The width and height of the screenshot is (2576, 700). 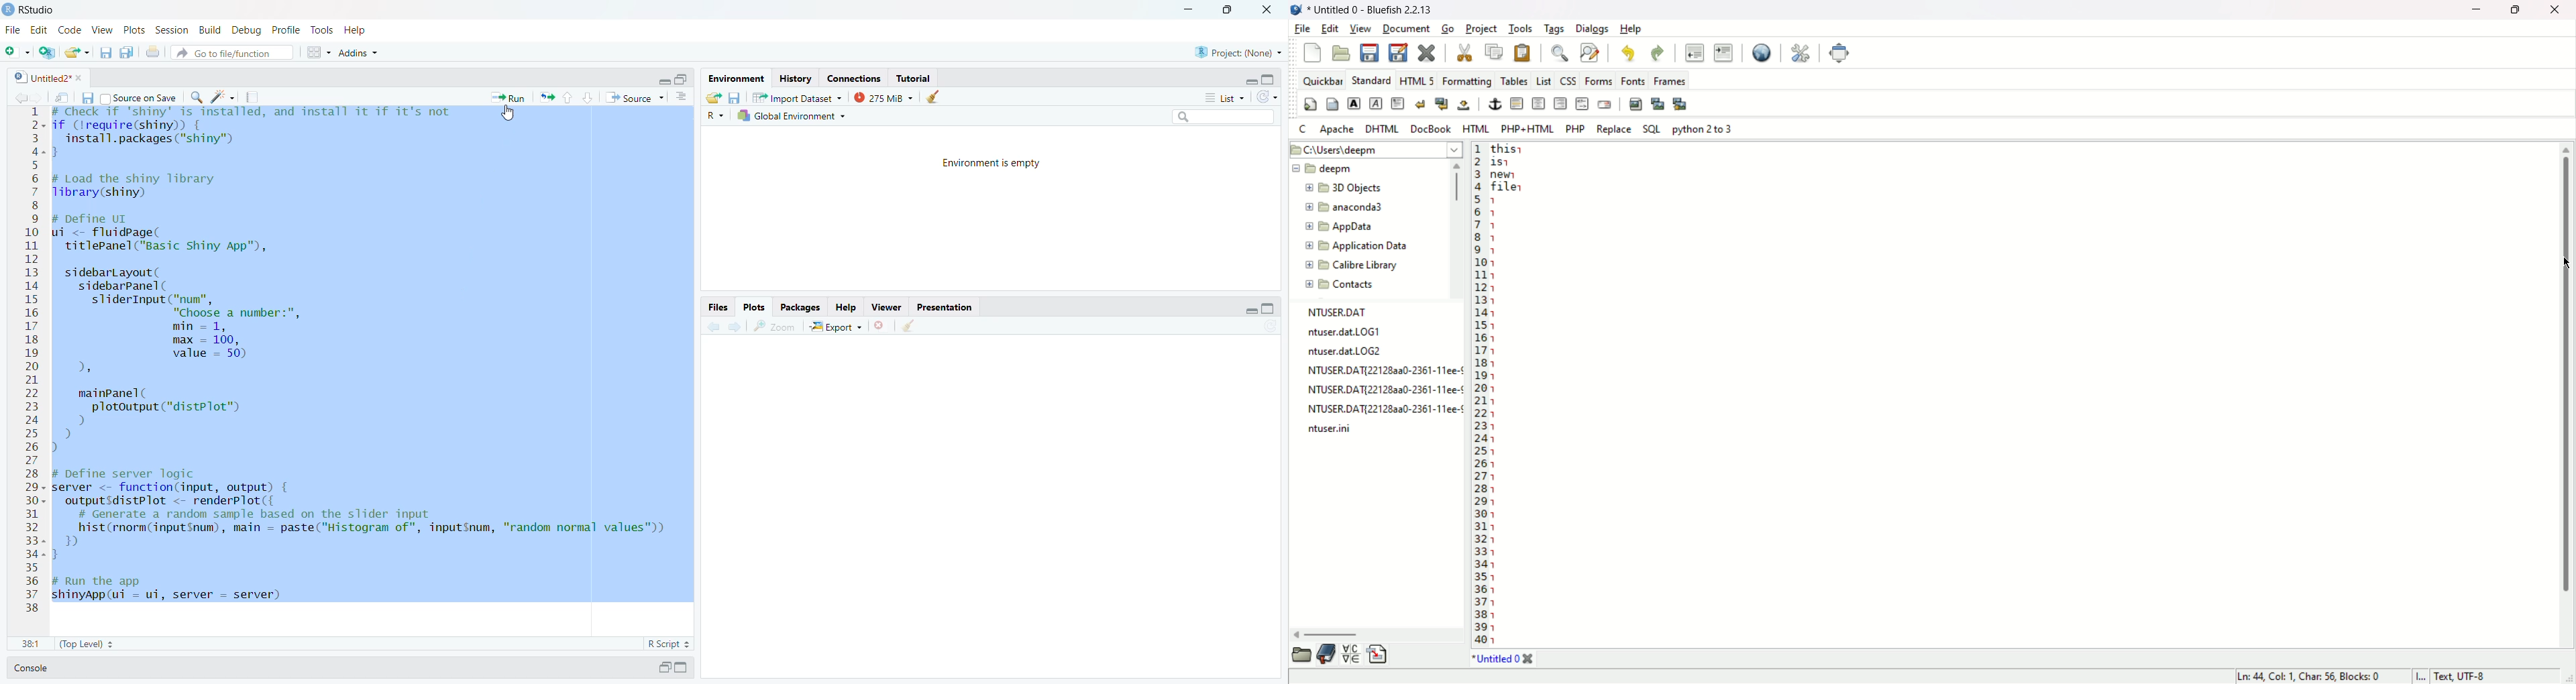 What do you see at coordinates (171, 589) in the screenshot?
I see `# Run the app
shinyApp(ui = ui, server = server)` at bounding box center [171, 589].